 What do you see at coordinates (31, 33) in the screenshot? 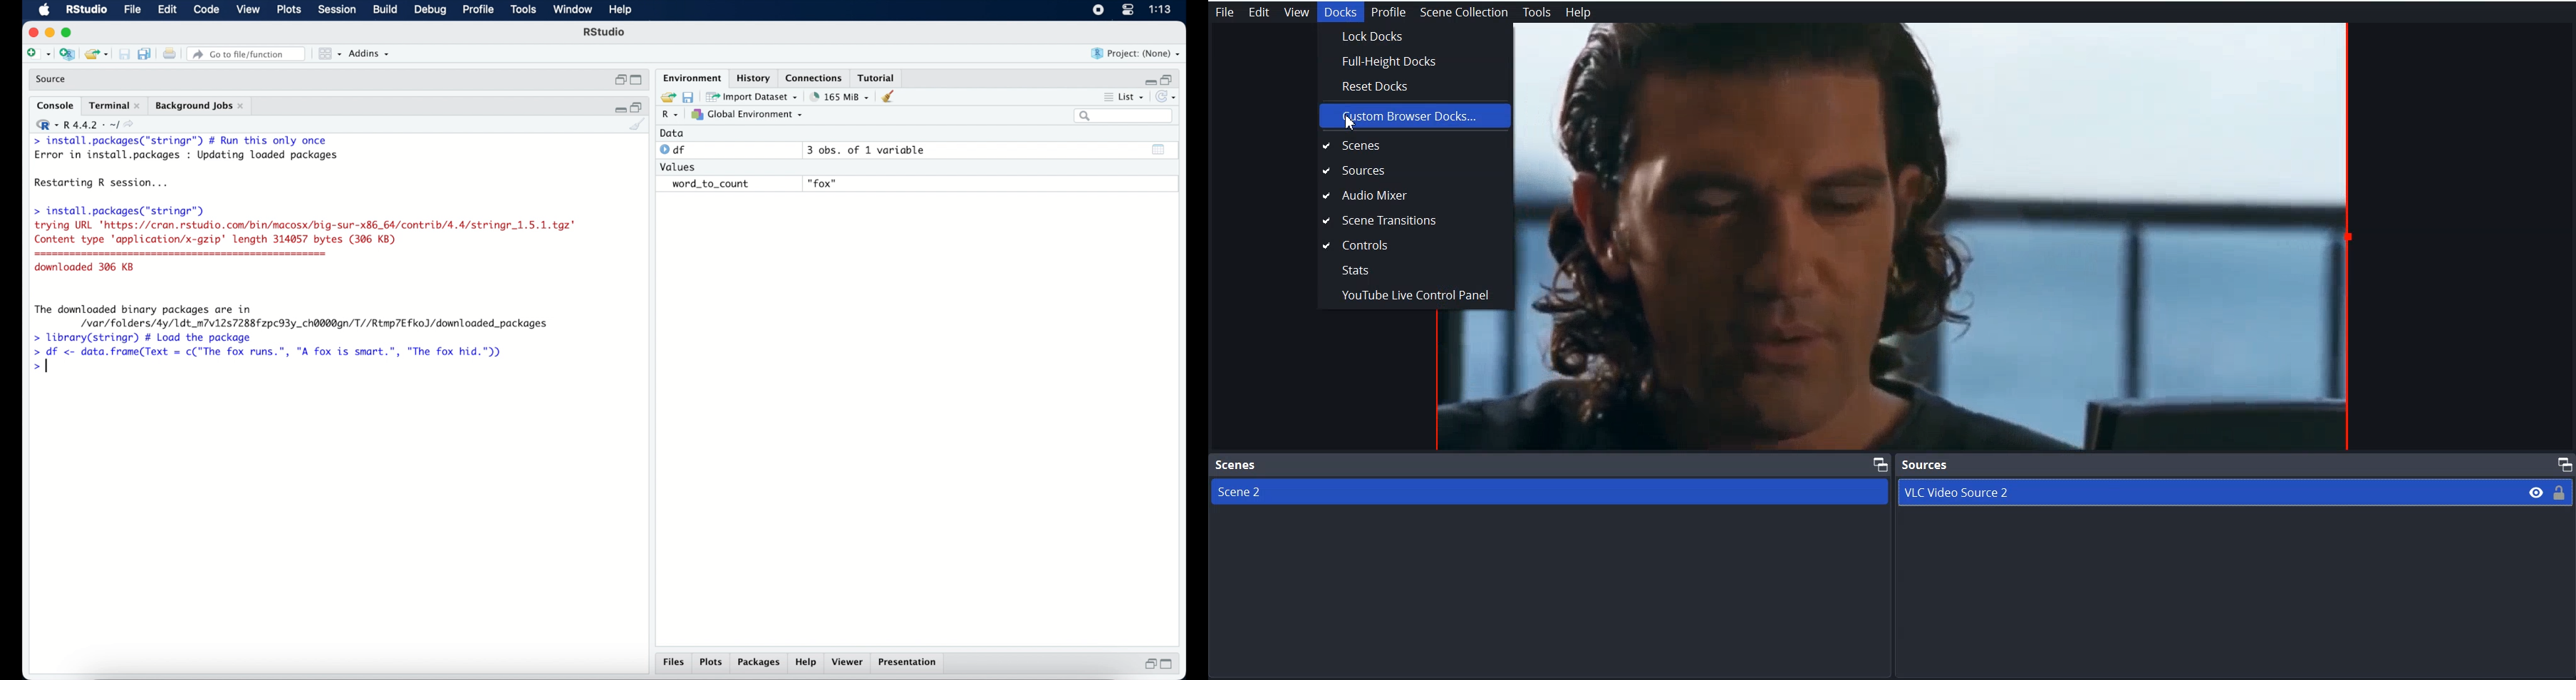
I see `close` at bounding box center [31, 33].